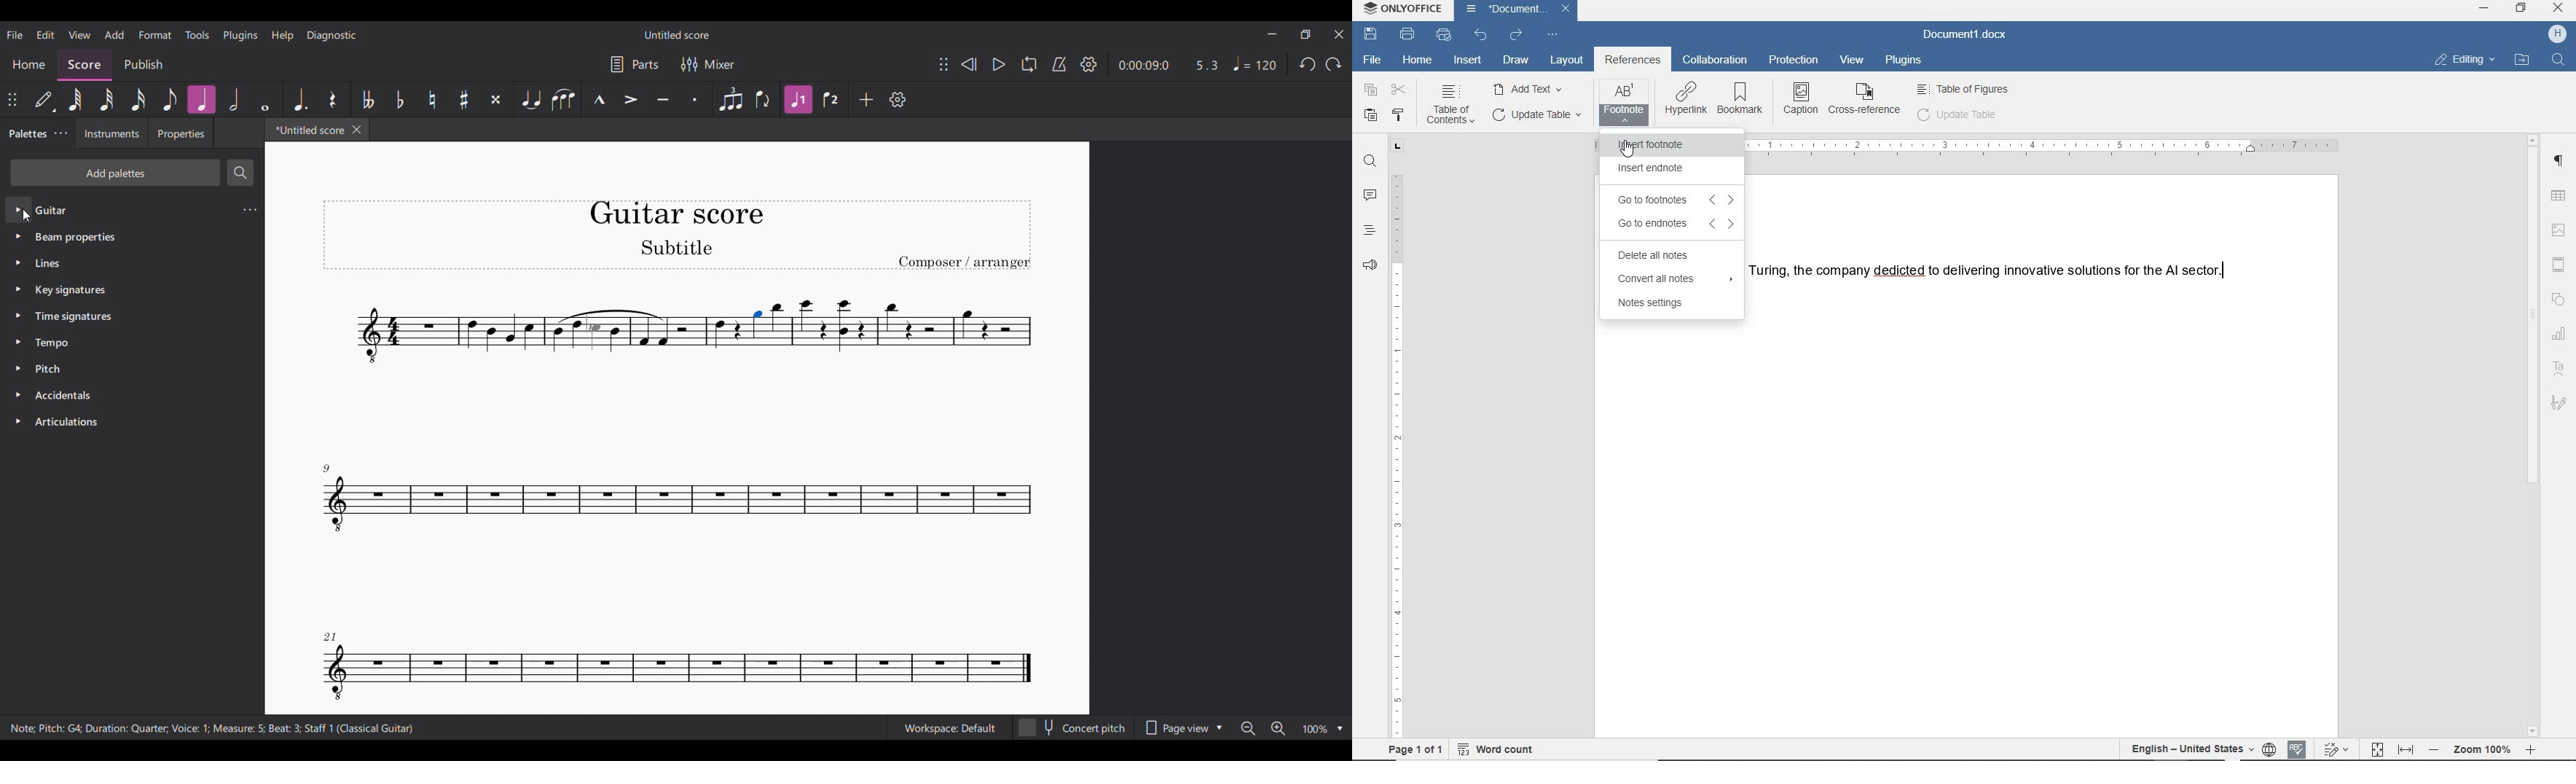  Describe the element at coordinates (12, 99) in the screenshot. I see `Change position` at that location.